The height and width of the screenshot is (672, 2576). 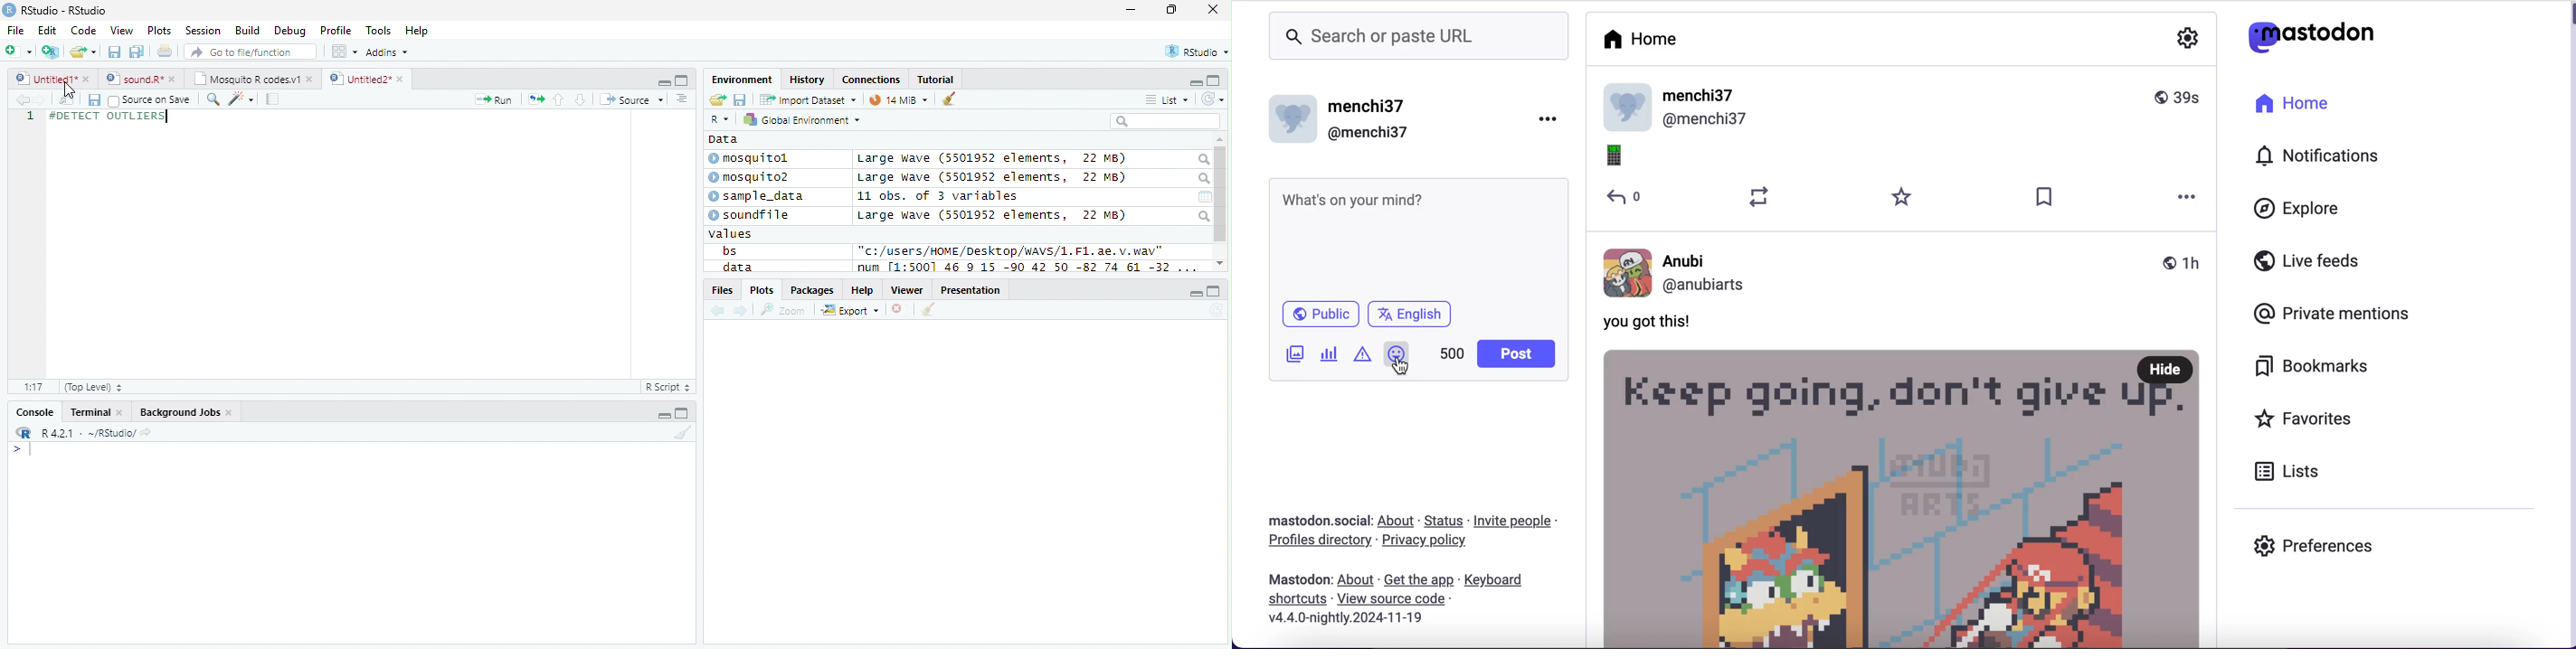 I want to click on add emoji, so click(x=1397, y=349).